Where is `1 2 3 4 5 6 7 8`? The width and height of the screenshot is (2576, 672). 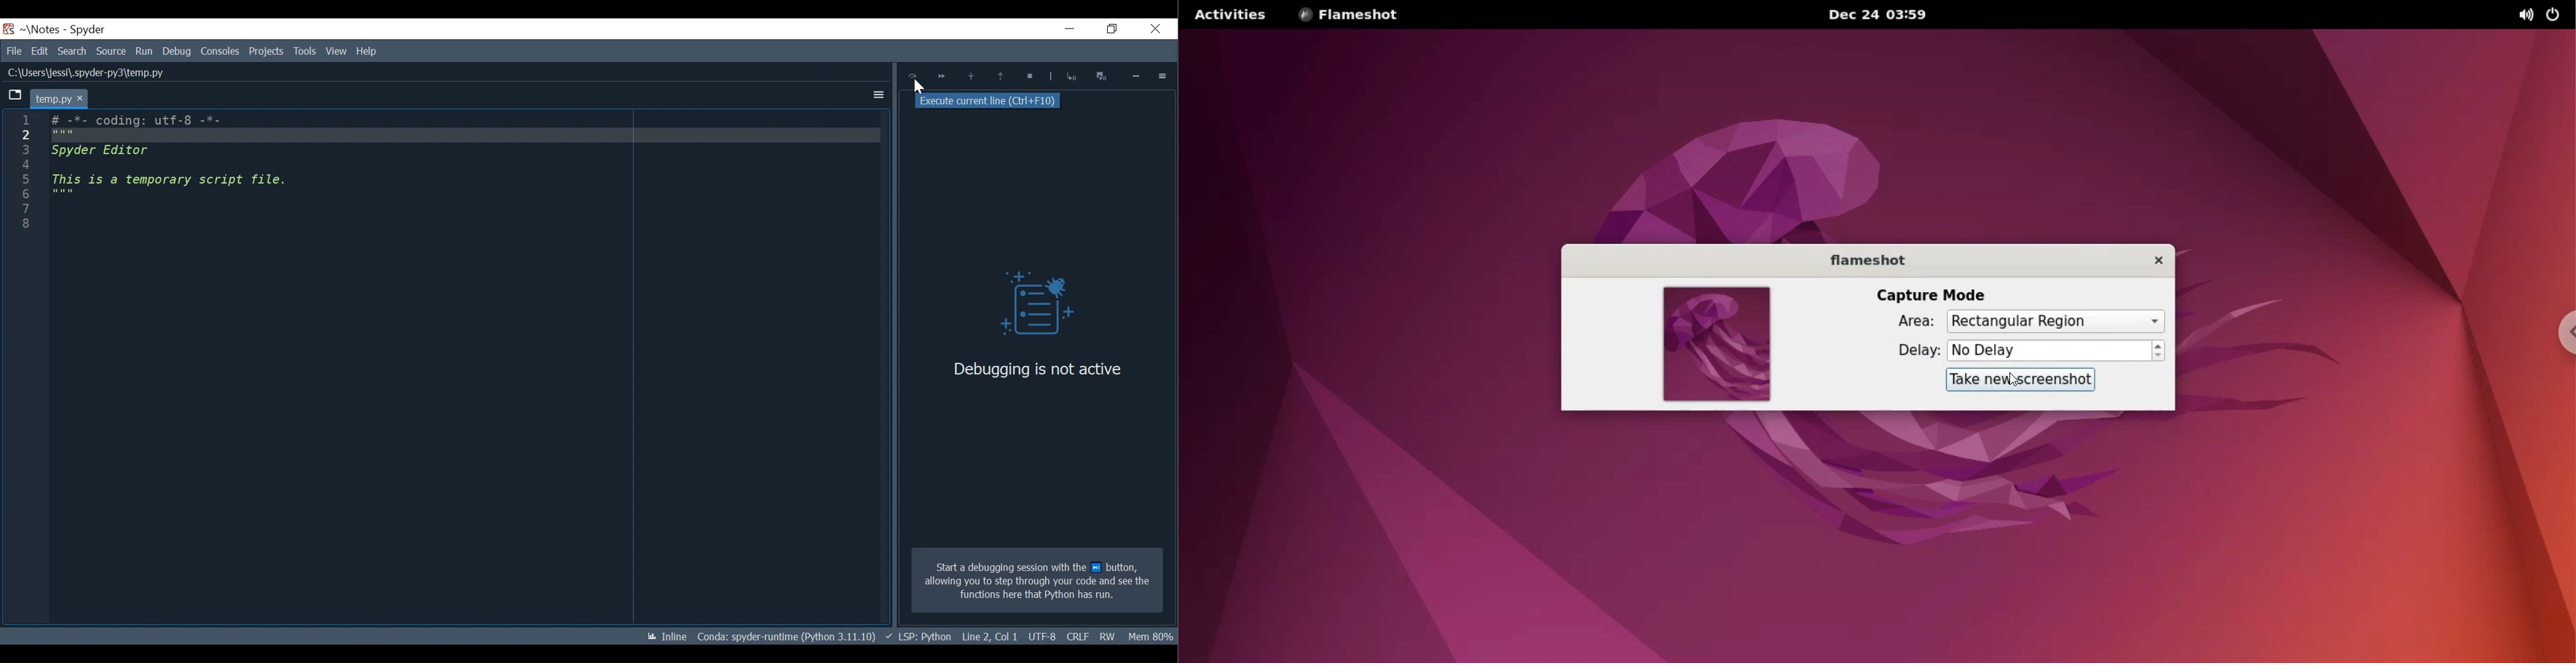
1 2 3 4 5 6 7 8 is located at coordinates (24, 177).